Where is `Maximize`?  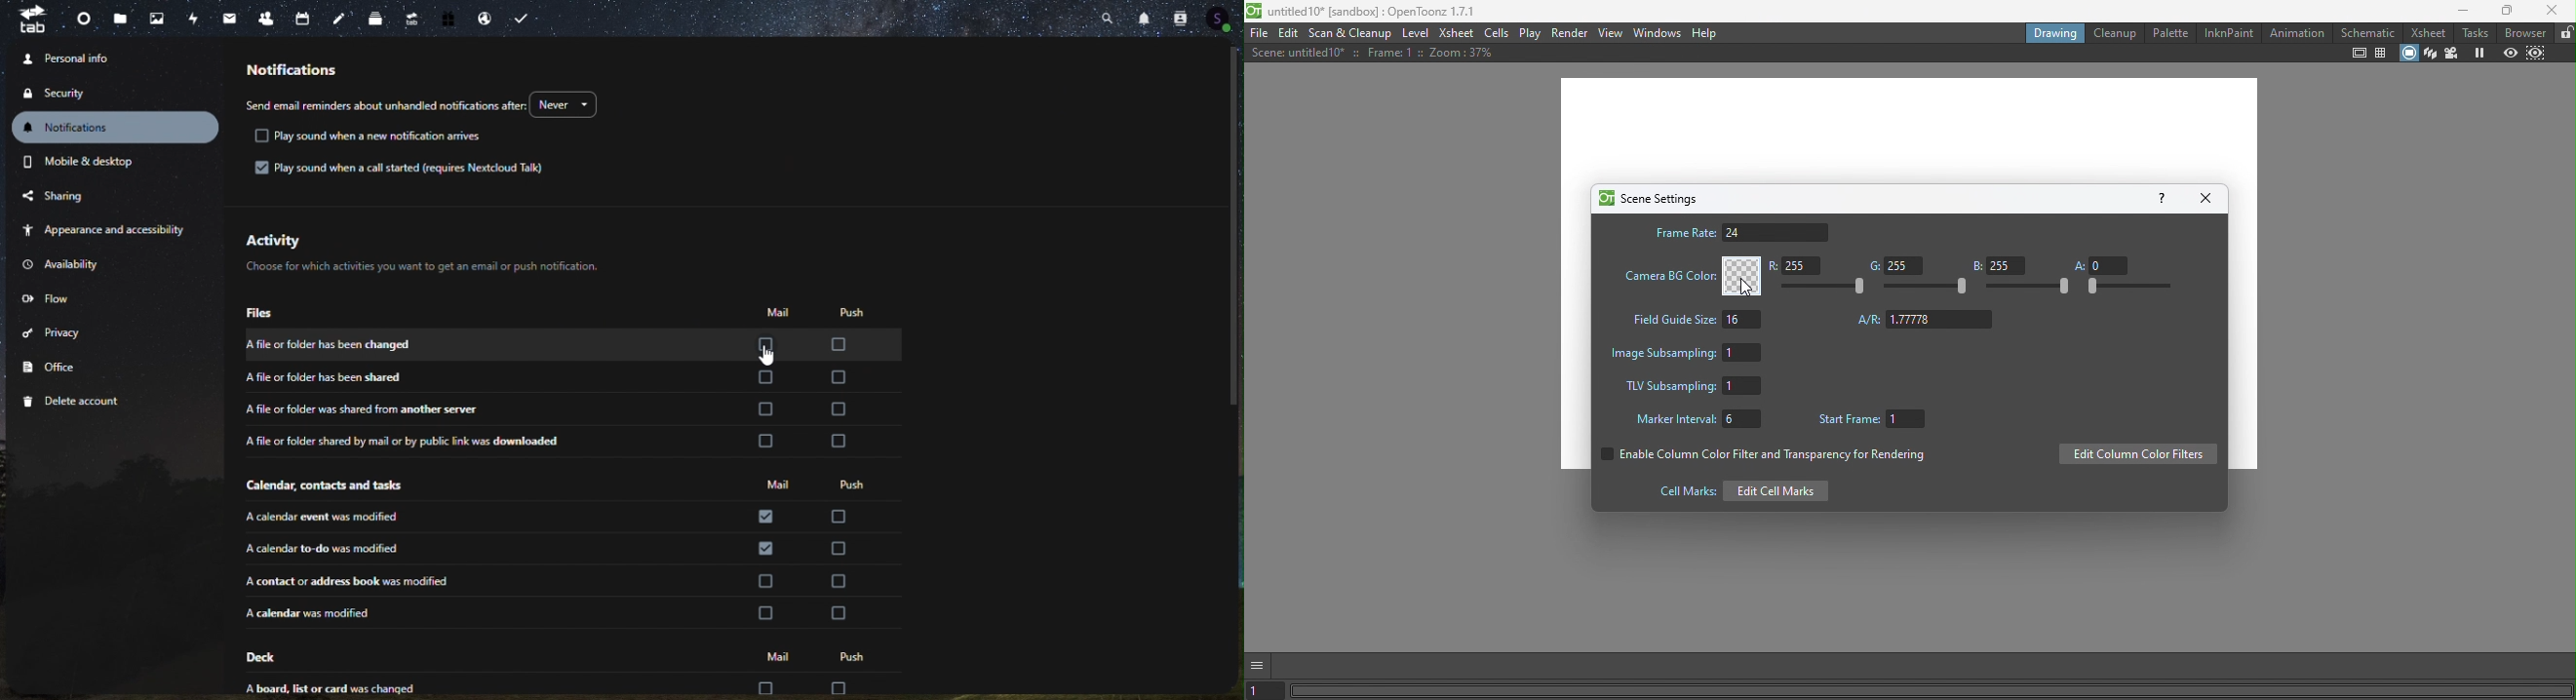
Maximize is located at coordinates (2504, 12).